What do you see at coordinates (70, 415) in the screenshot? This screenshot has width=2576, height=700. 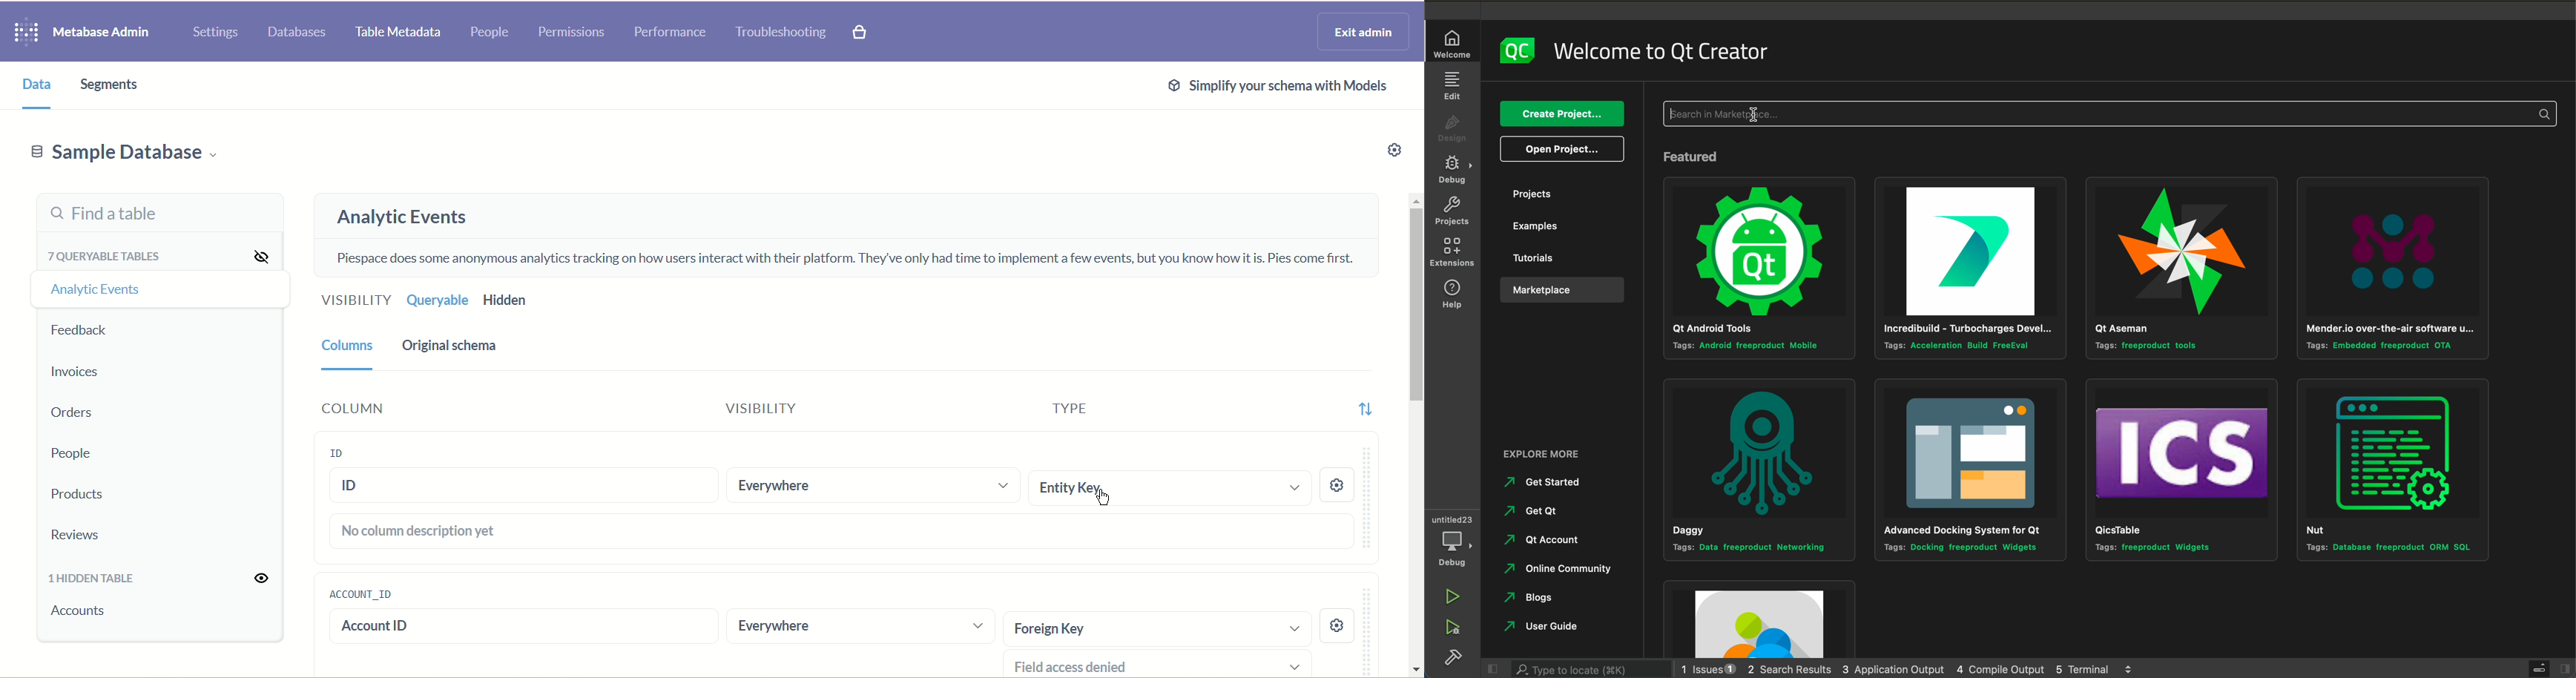 I see `orders` at bounding box center [70, 415].